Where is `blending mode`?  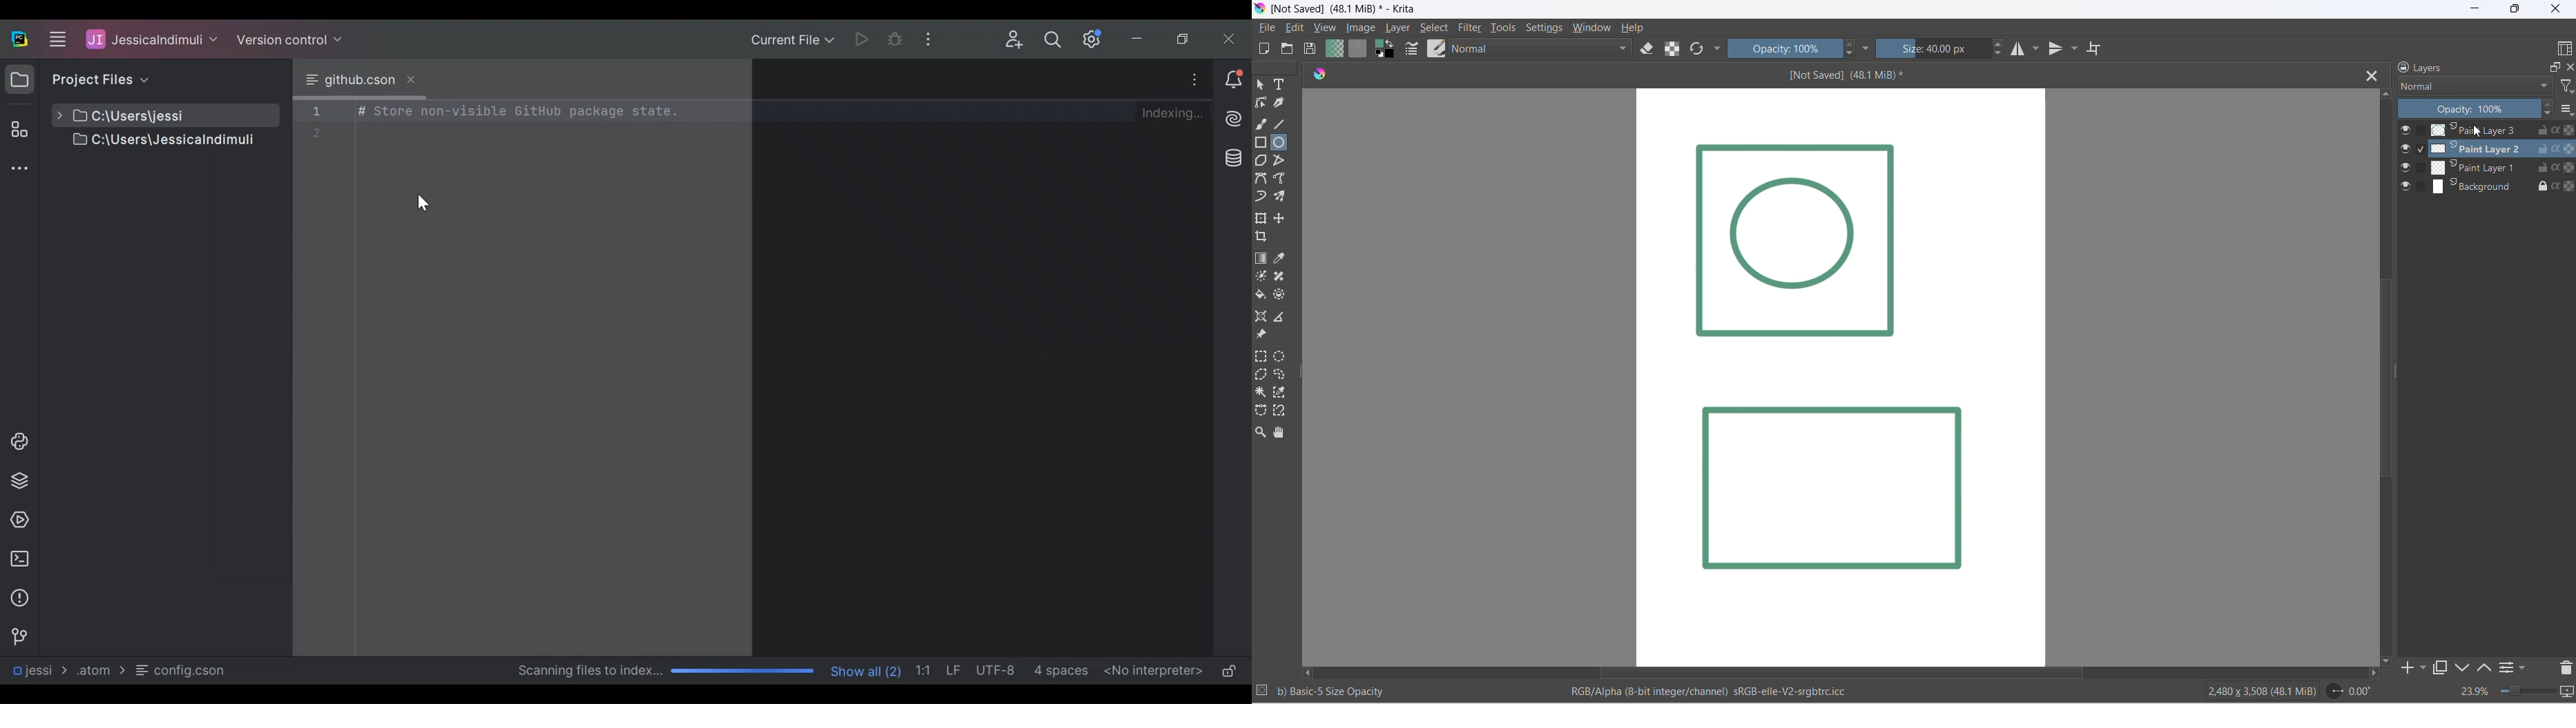 blending mode is located at coordinates (1540, 50).